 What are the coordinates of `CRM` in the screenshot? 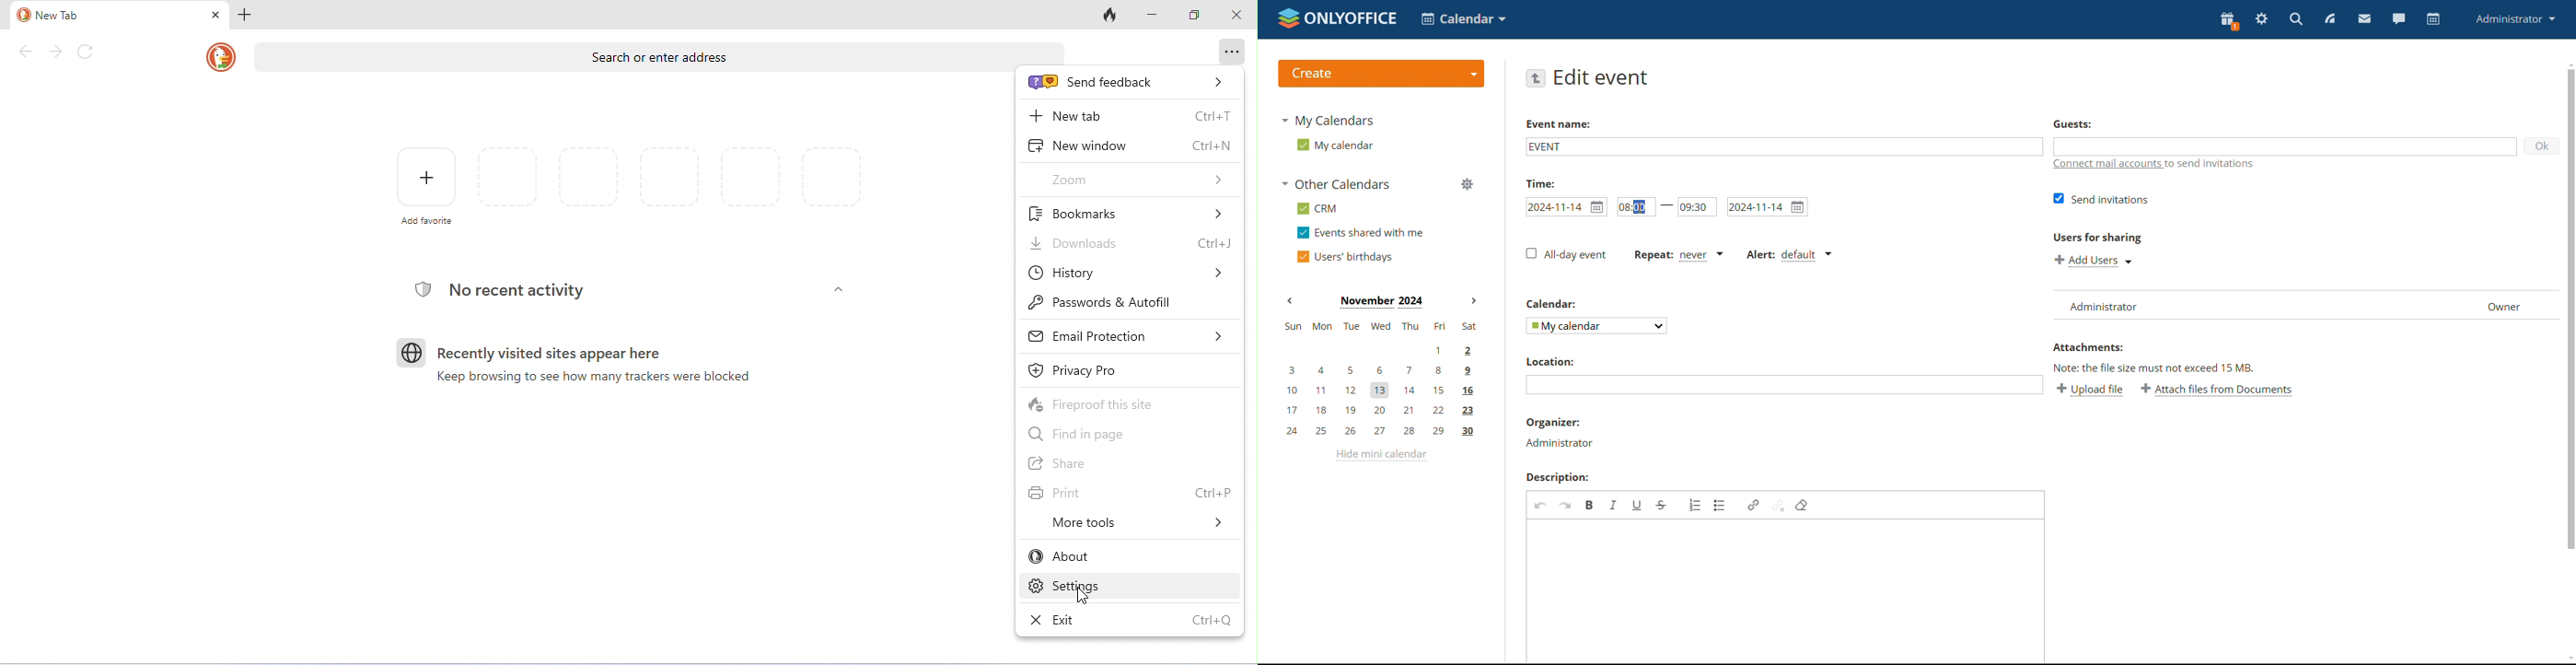 It's located at (1317, 208).